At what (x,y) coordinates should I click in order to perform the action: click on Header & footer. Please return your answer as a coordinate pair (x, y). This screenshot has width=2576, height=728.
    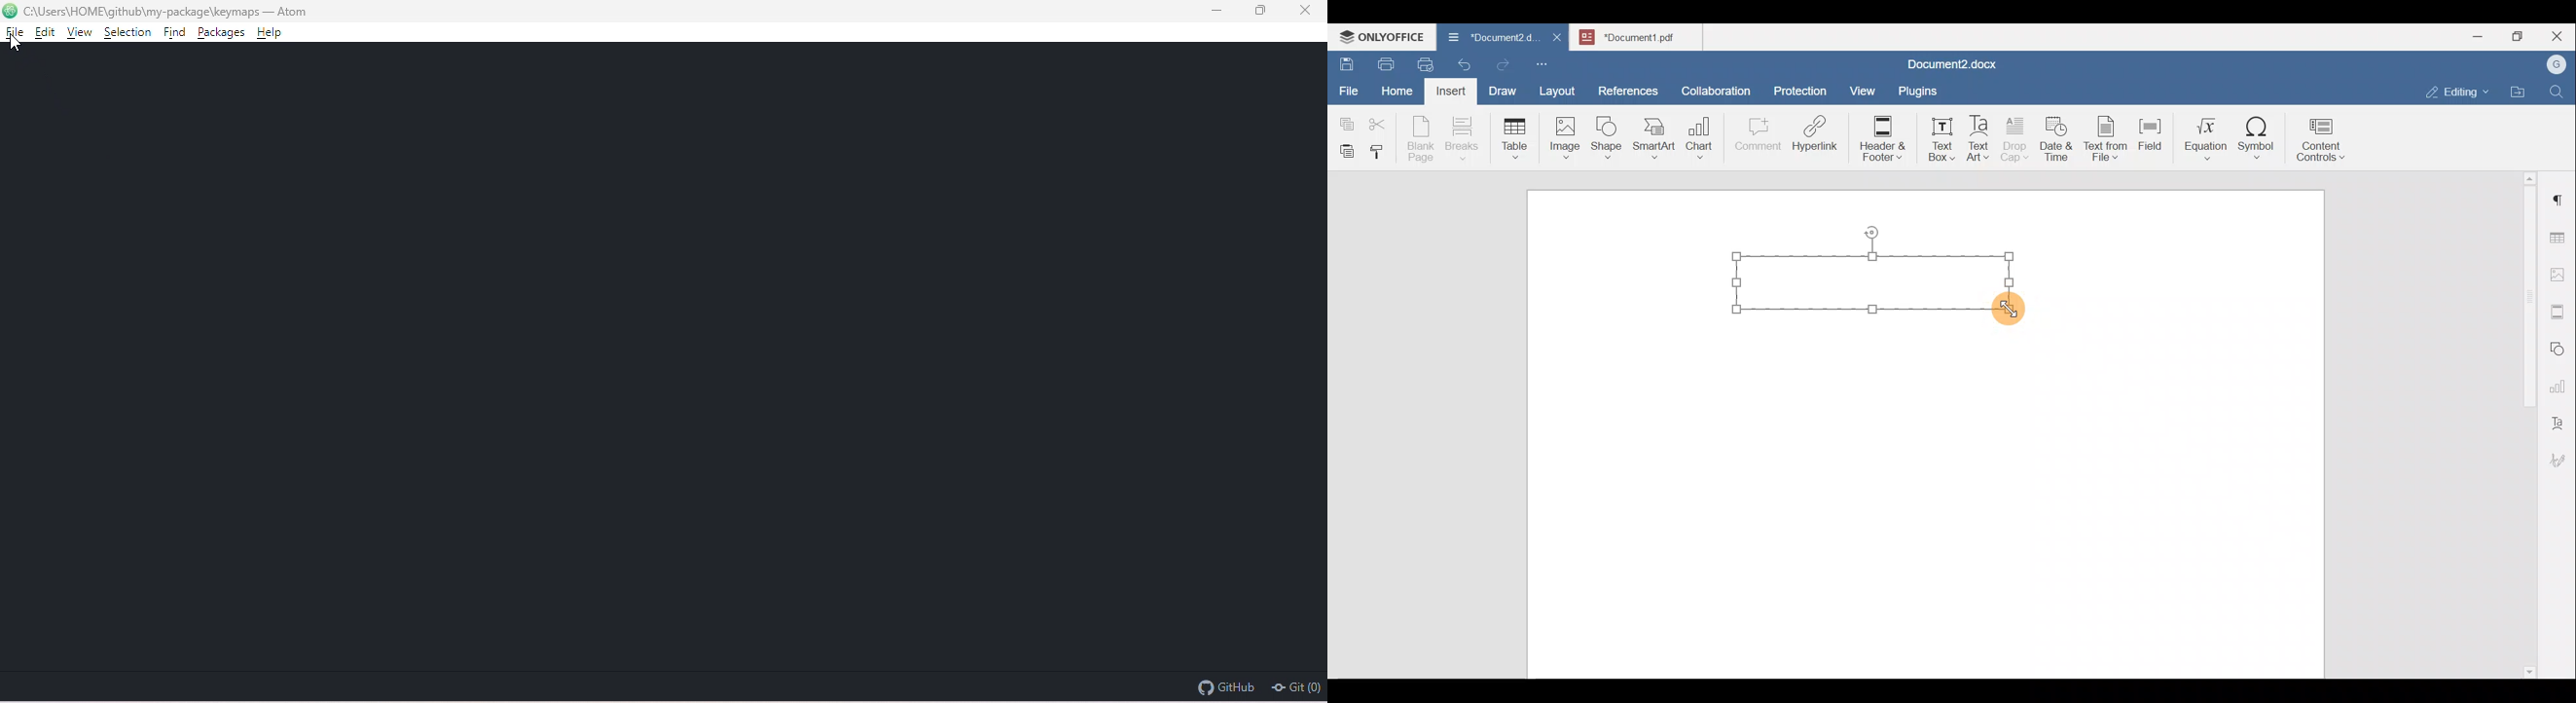
    Looking at the image, I should click on (1878, 137).